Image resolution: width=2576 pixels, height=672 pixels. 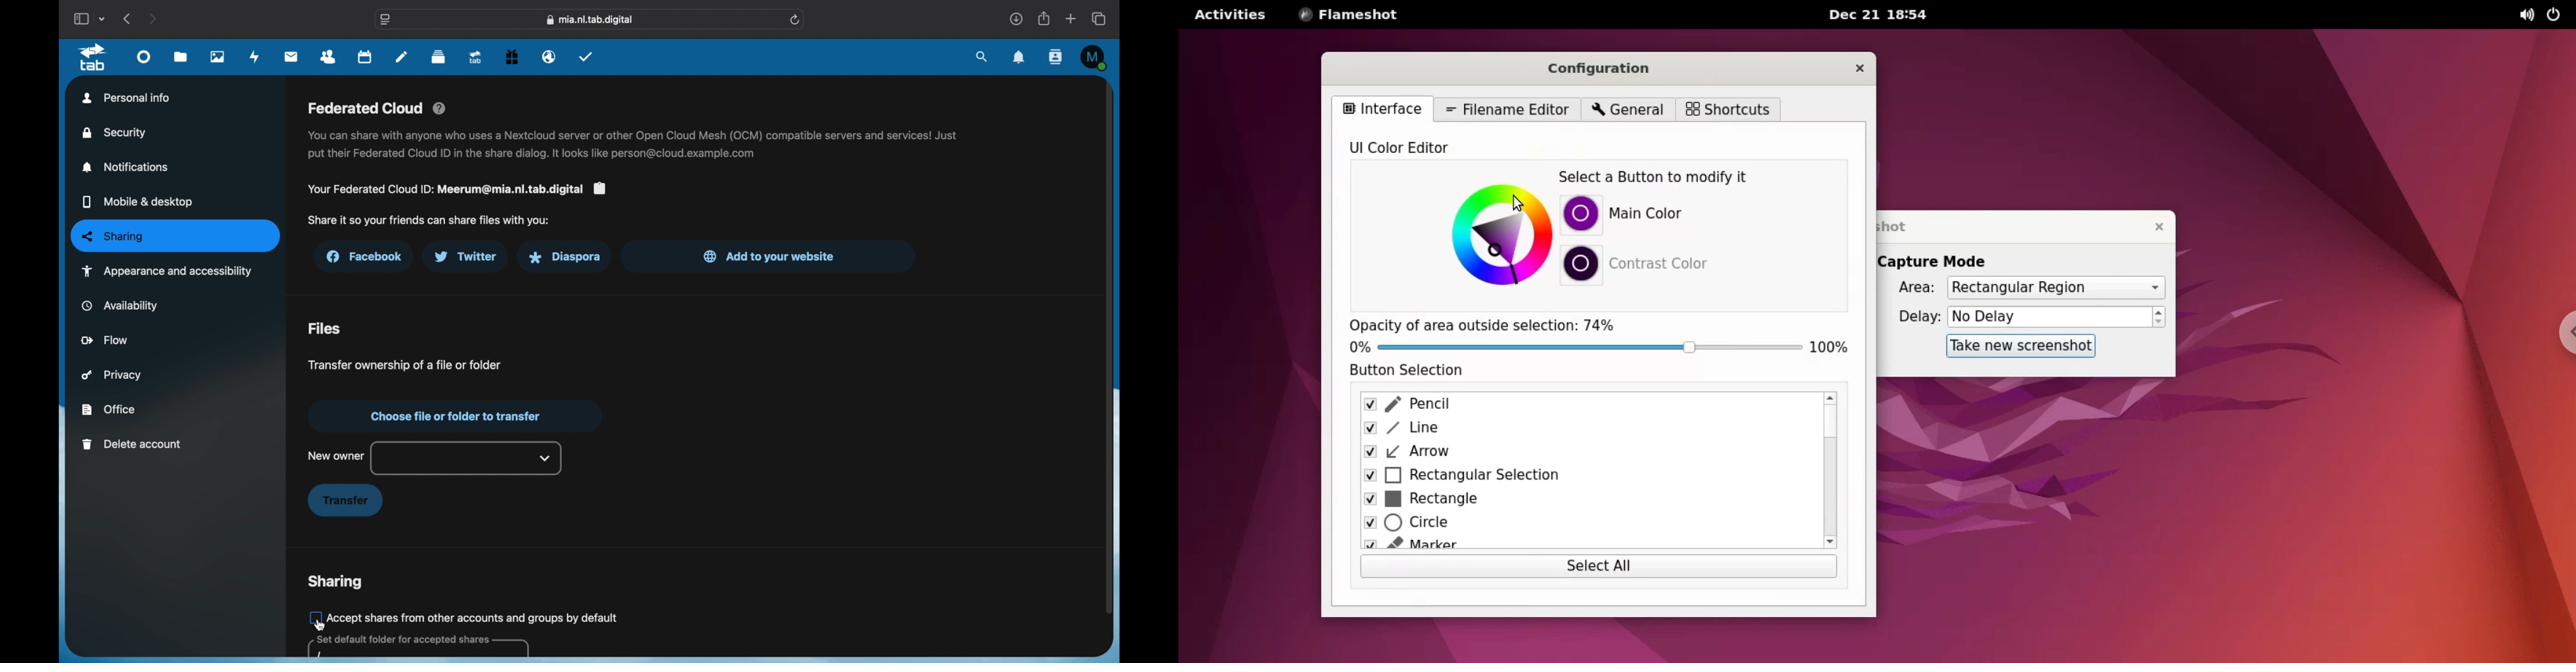 I want to click on free trial, so click(x=512, y=57).